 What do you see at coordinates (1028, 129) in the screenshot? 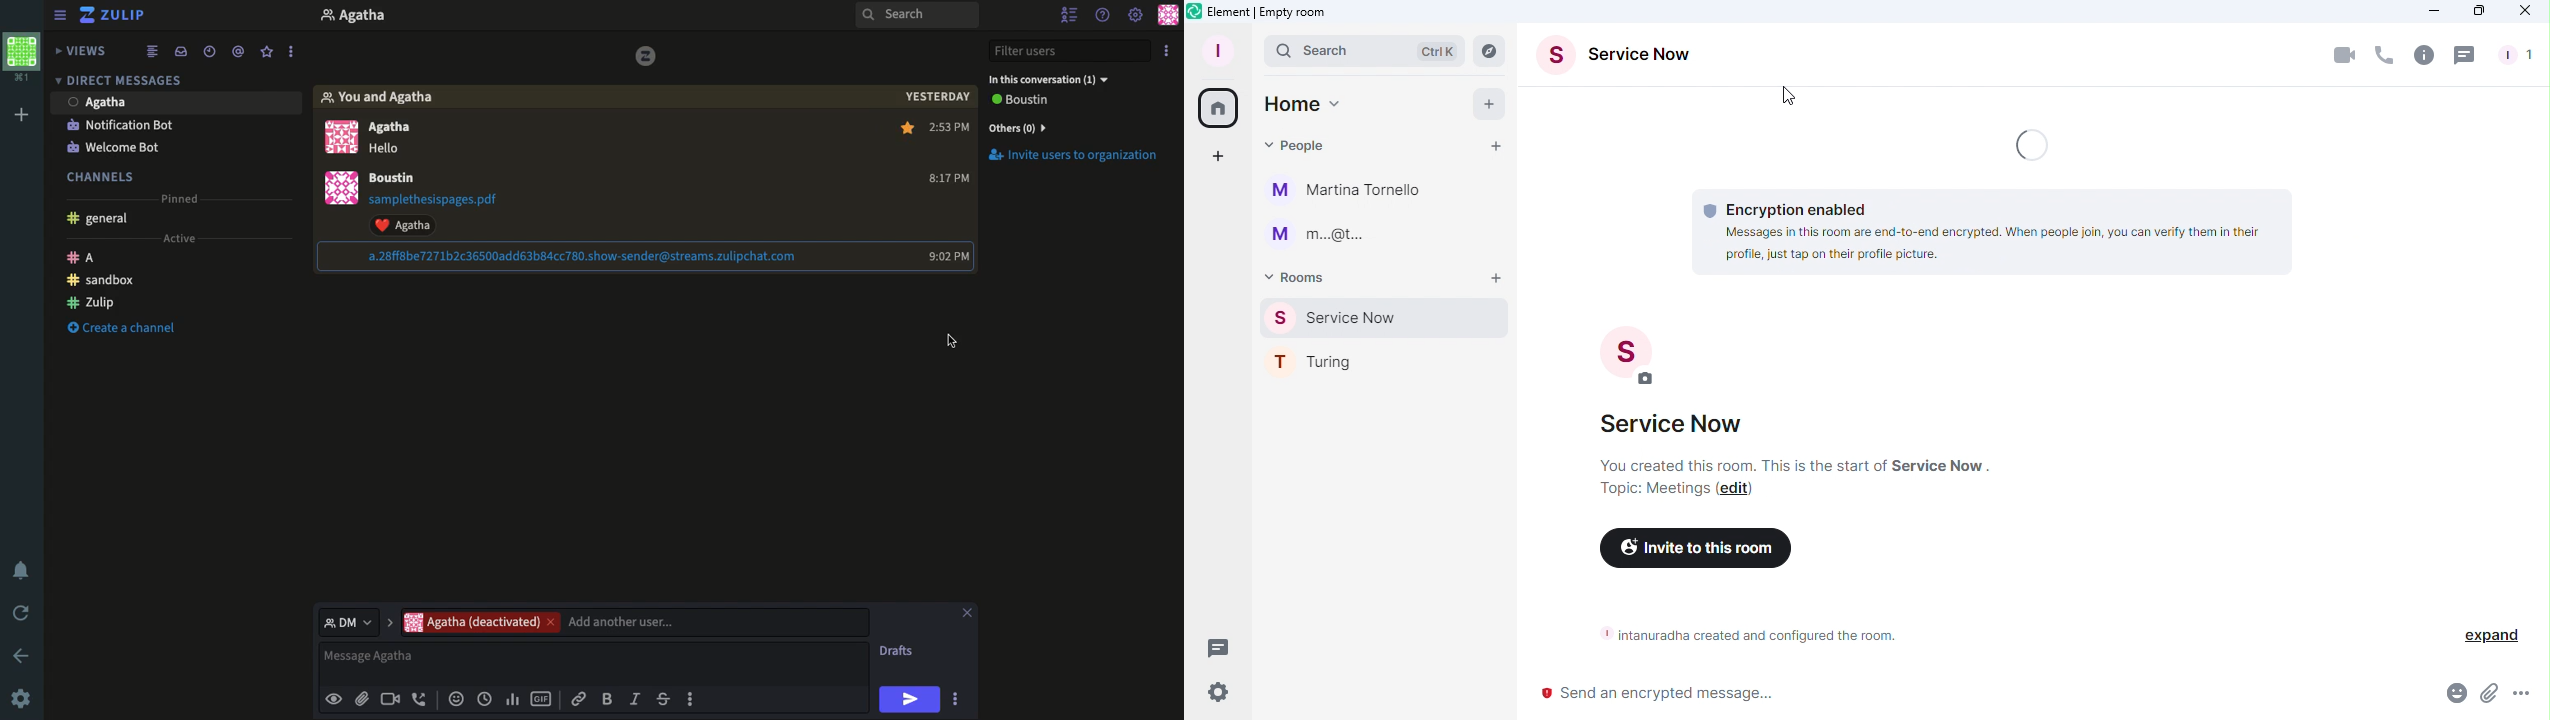
I see `Others` at bounding box center [1028, 129].